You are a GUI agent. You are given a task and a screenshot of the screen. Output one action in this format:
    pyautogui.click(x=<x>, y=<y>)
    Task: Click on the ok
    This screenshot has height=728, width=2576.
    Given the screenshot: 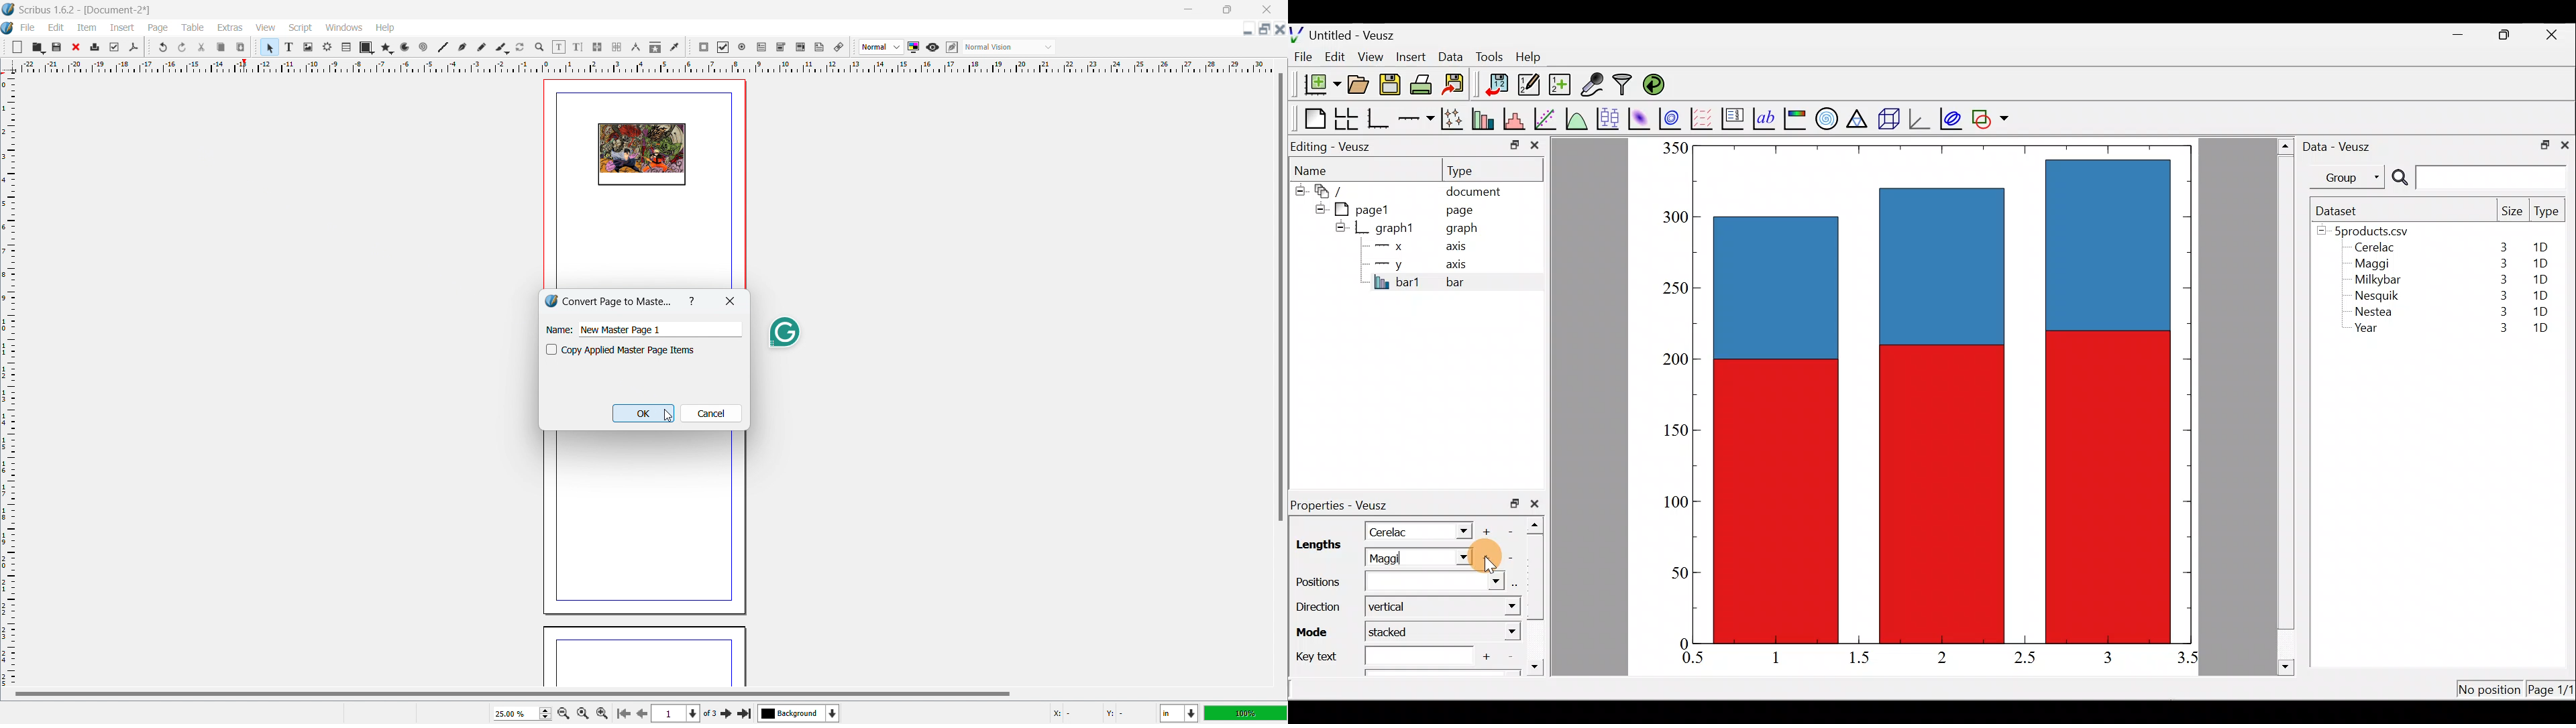 What is the action you would take?
    pyautogui.click(x=643, y=414)
    